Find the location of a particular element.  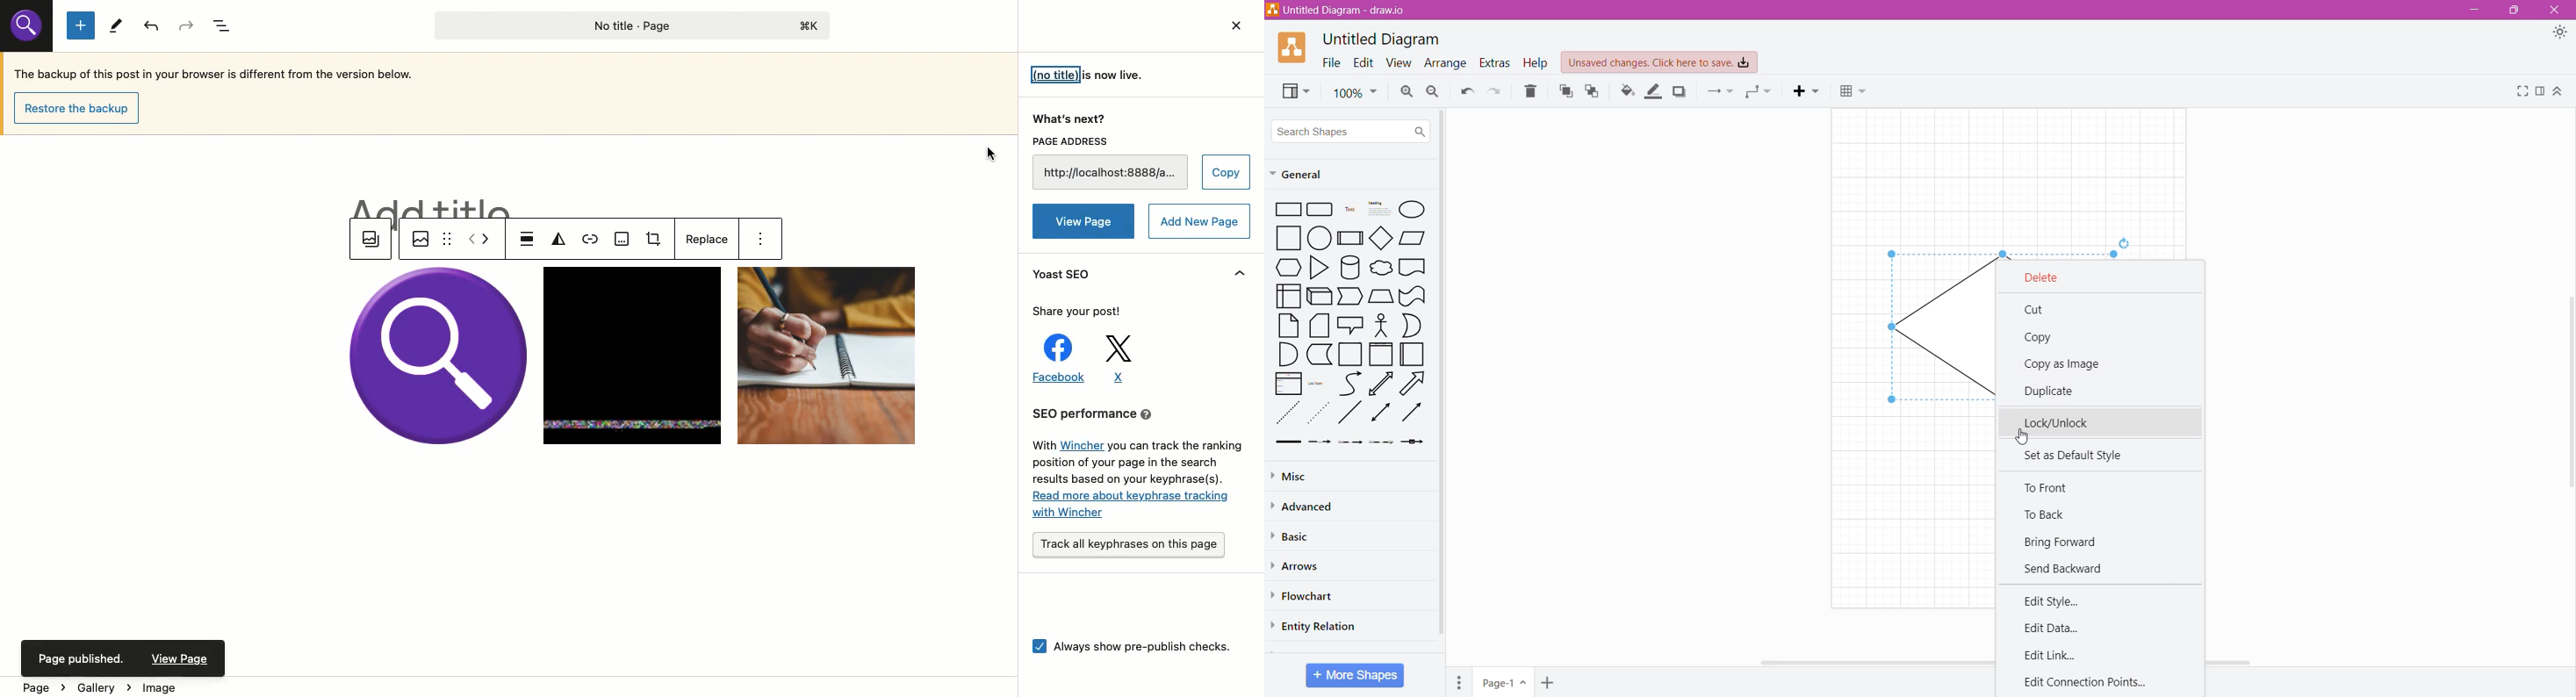

Fullscreen is located at coordinates (2523, 92).